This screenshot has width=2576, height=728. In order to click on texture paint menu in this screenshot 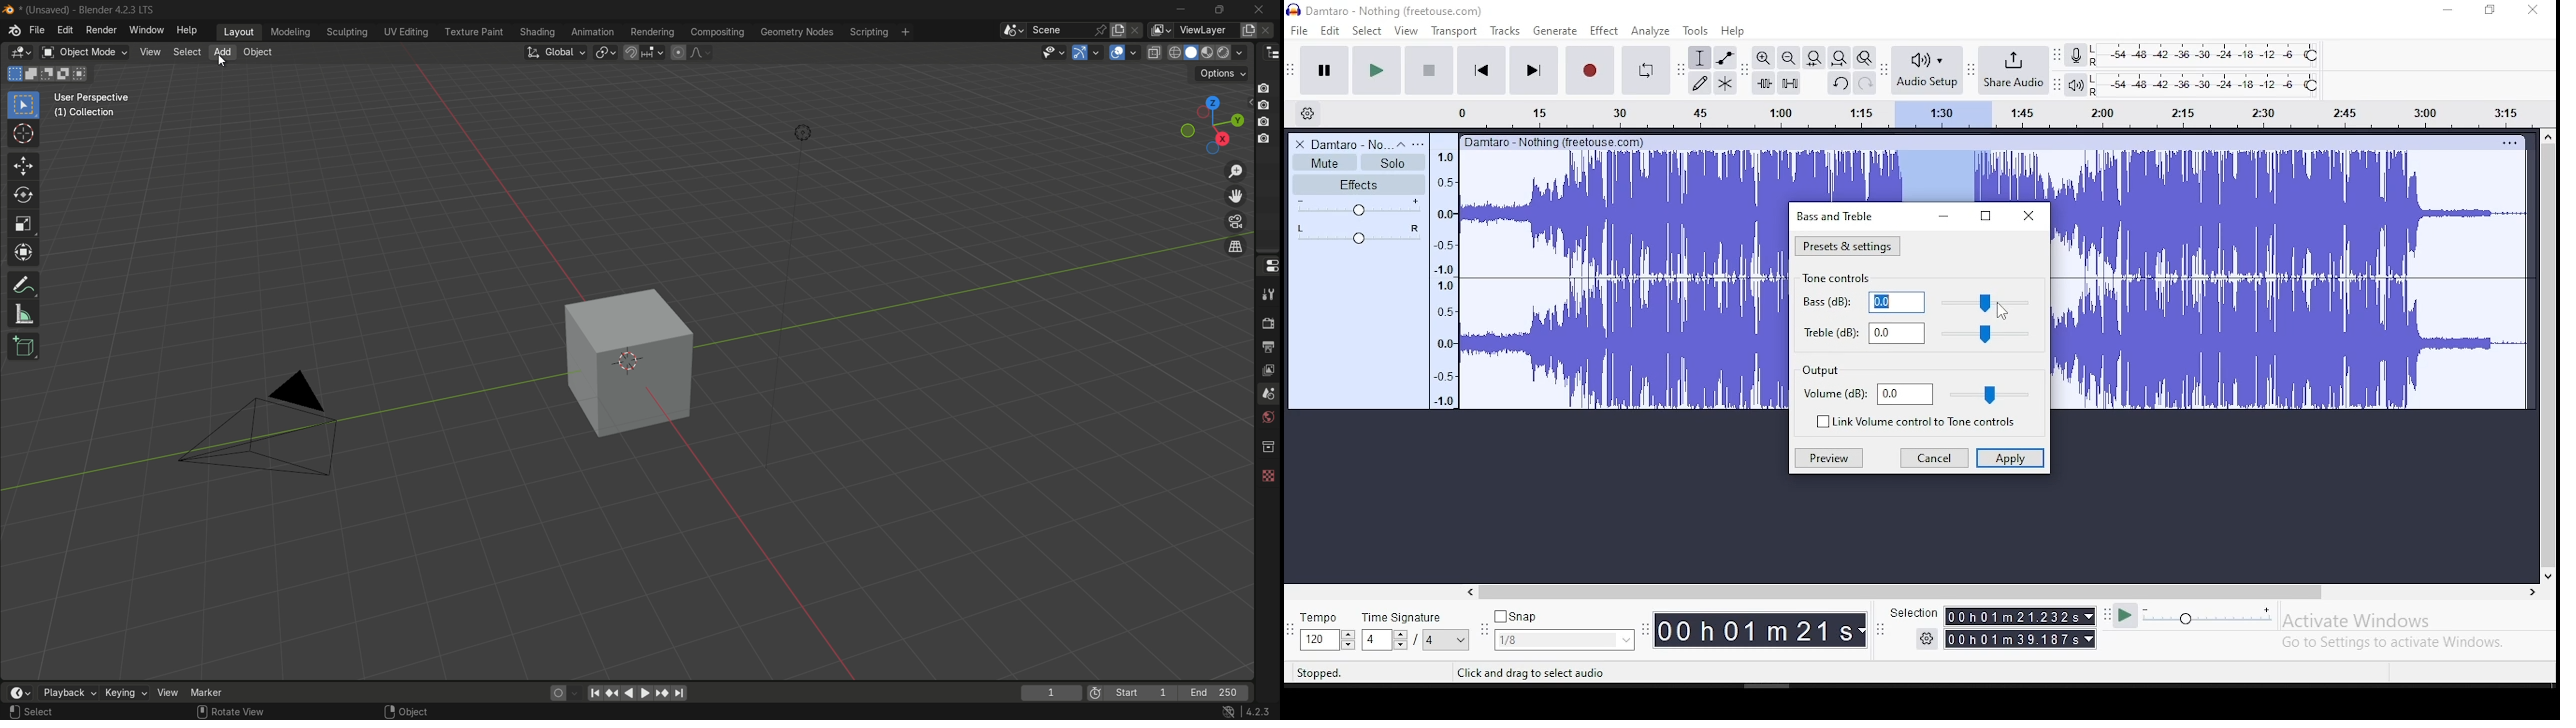, I will do `click(475, 32)`.